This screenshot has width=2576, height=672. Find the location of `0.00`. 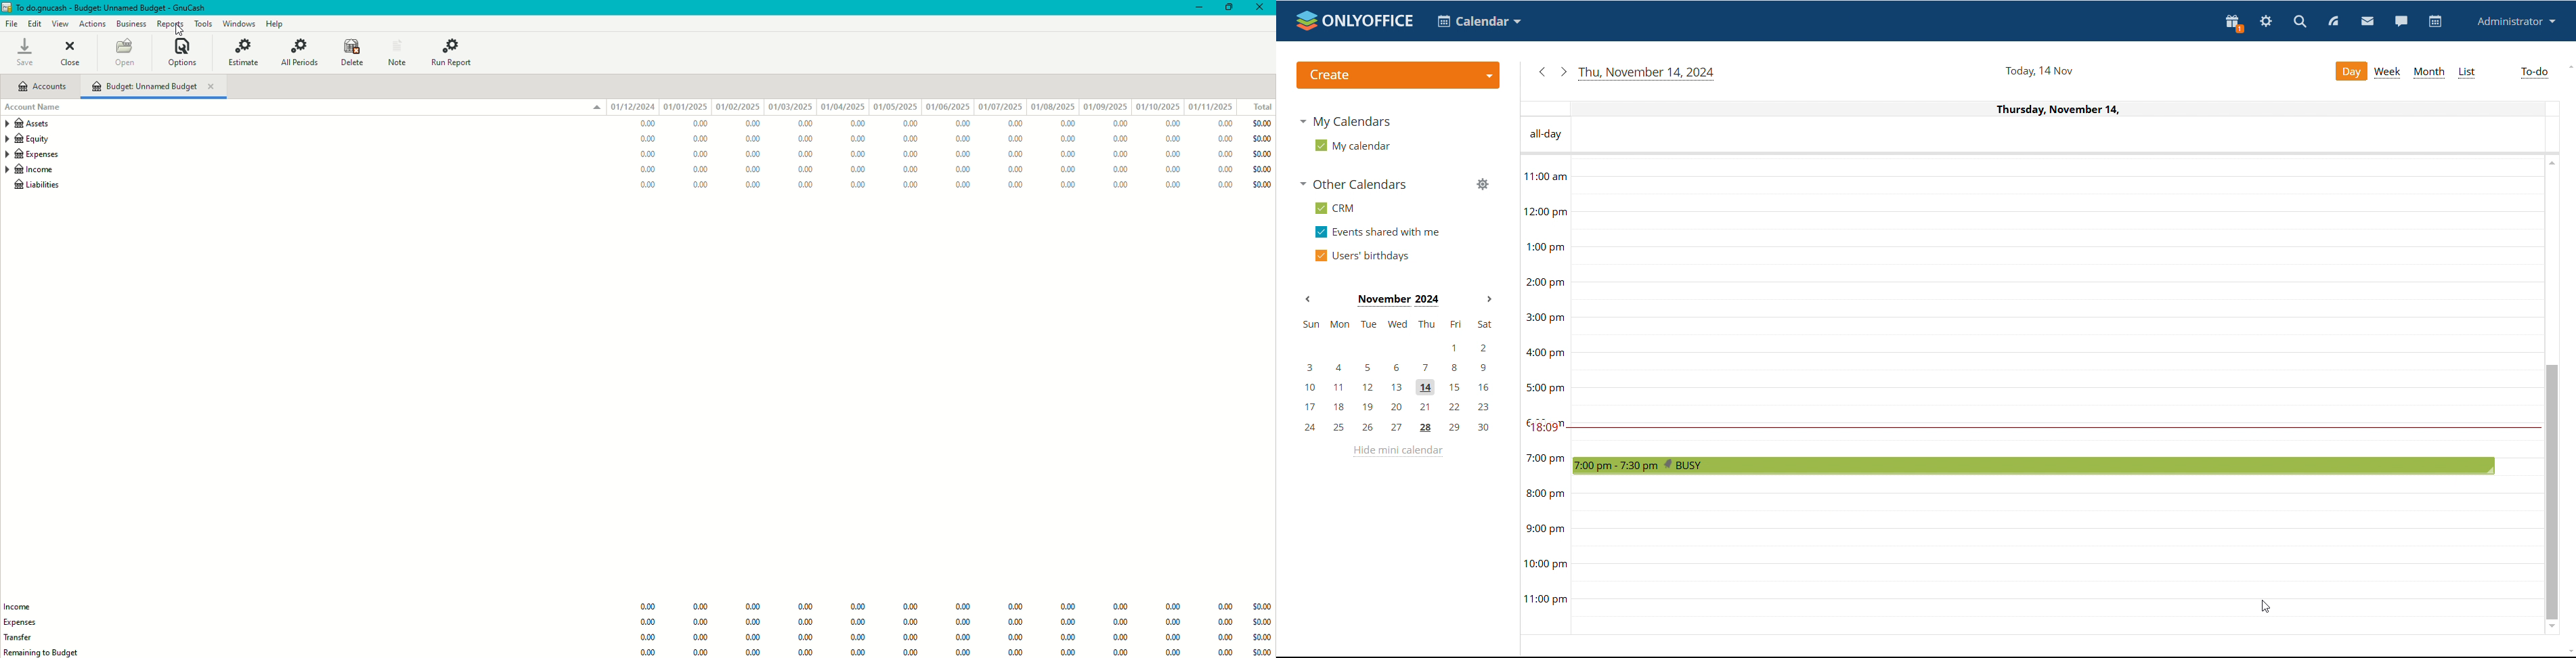

0.00 is located at coordinates (805, 607).